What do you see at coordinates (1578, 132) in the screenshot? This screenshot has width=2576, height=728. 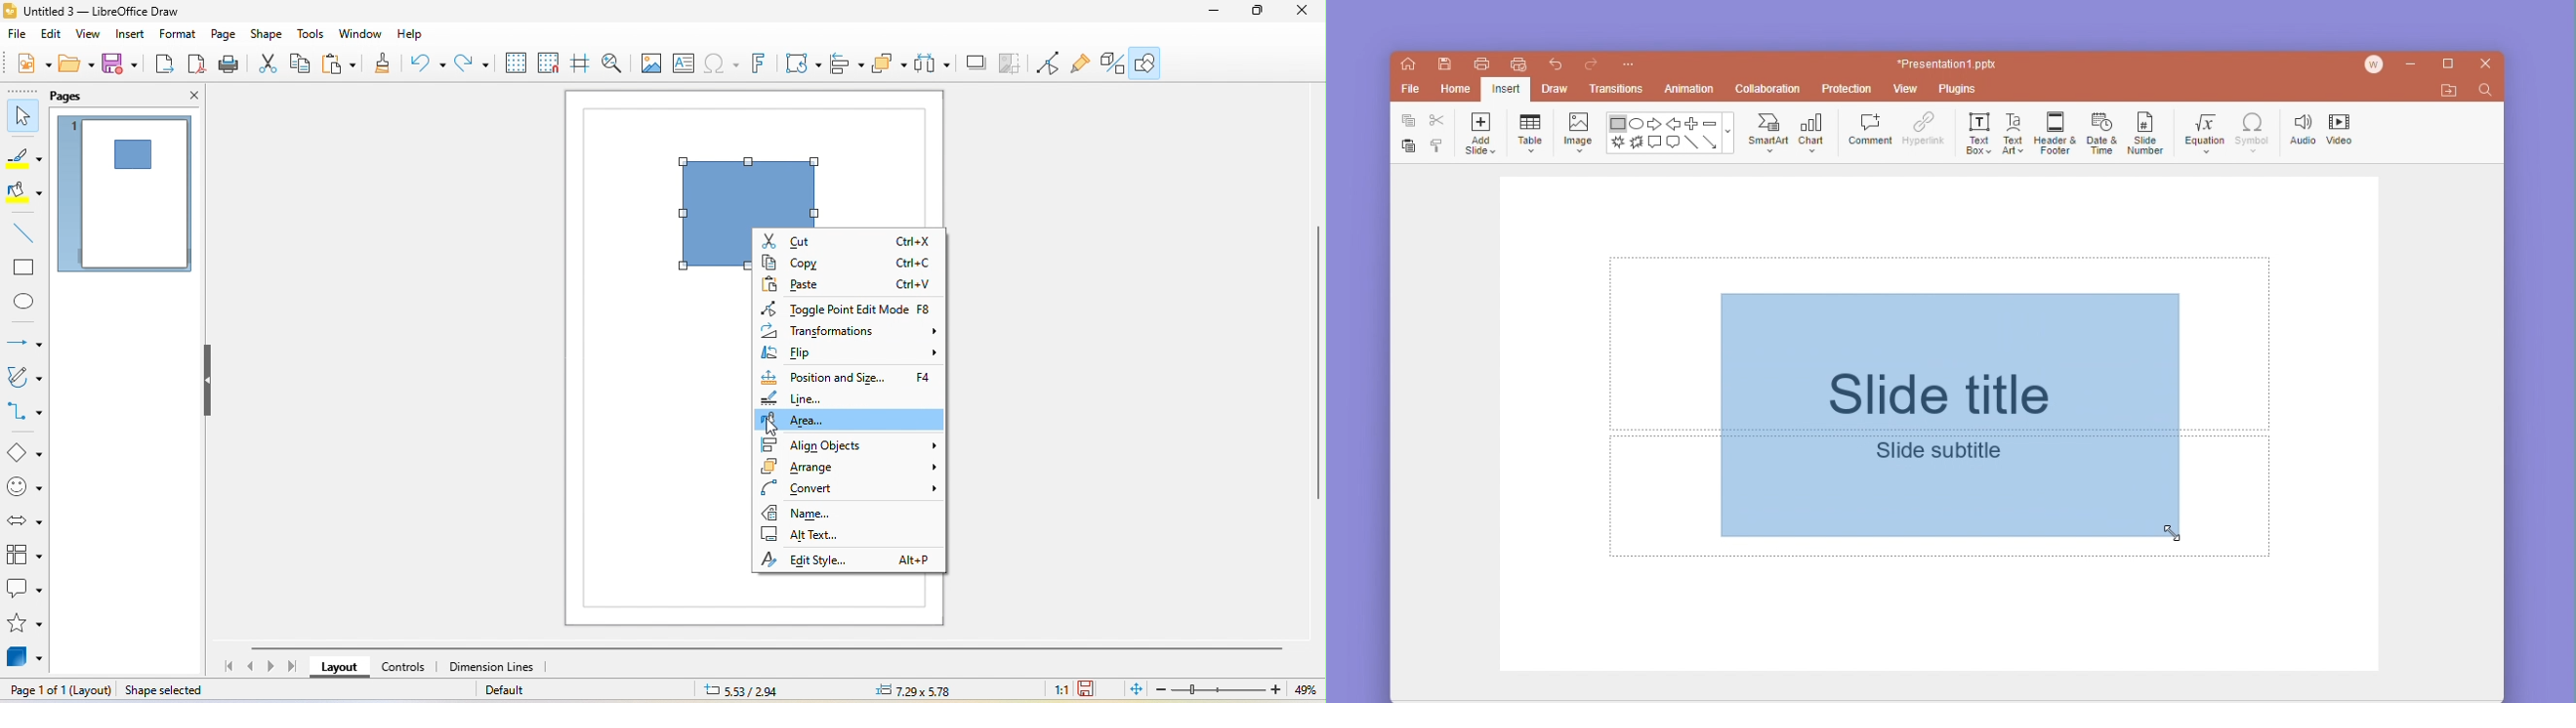 I see `image` at bounding box center [1578, 132].